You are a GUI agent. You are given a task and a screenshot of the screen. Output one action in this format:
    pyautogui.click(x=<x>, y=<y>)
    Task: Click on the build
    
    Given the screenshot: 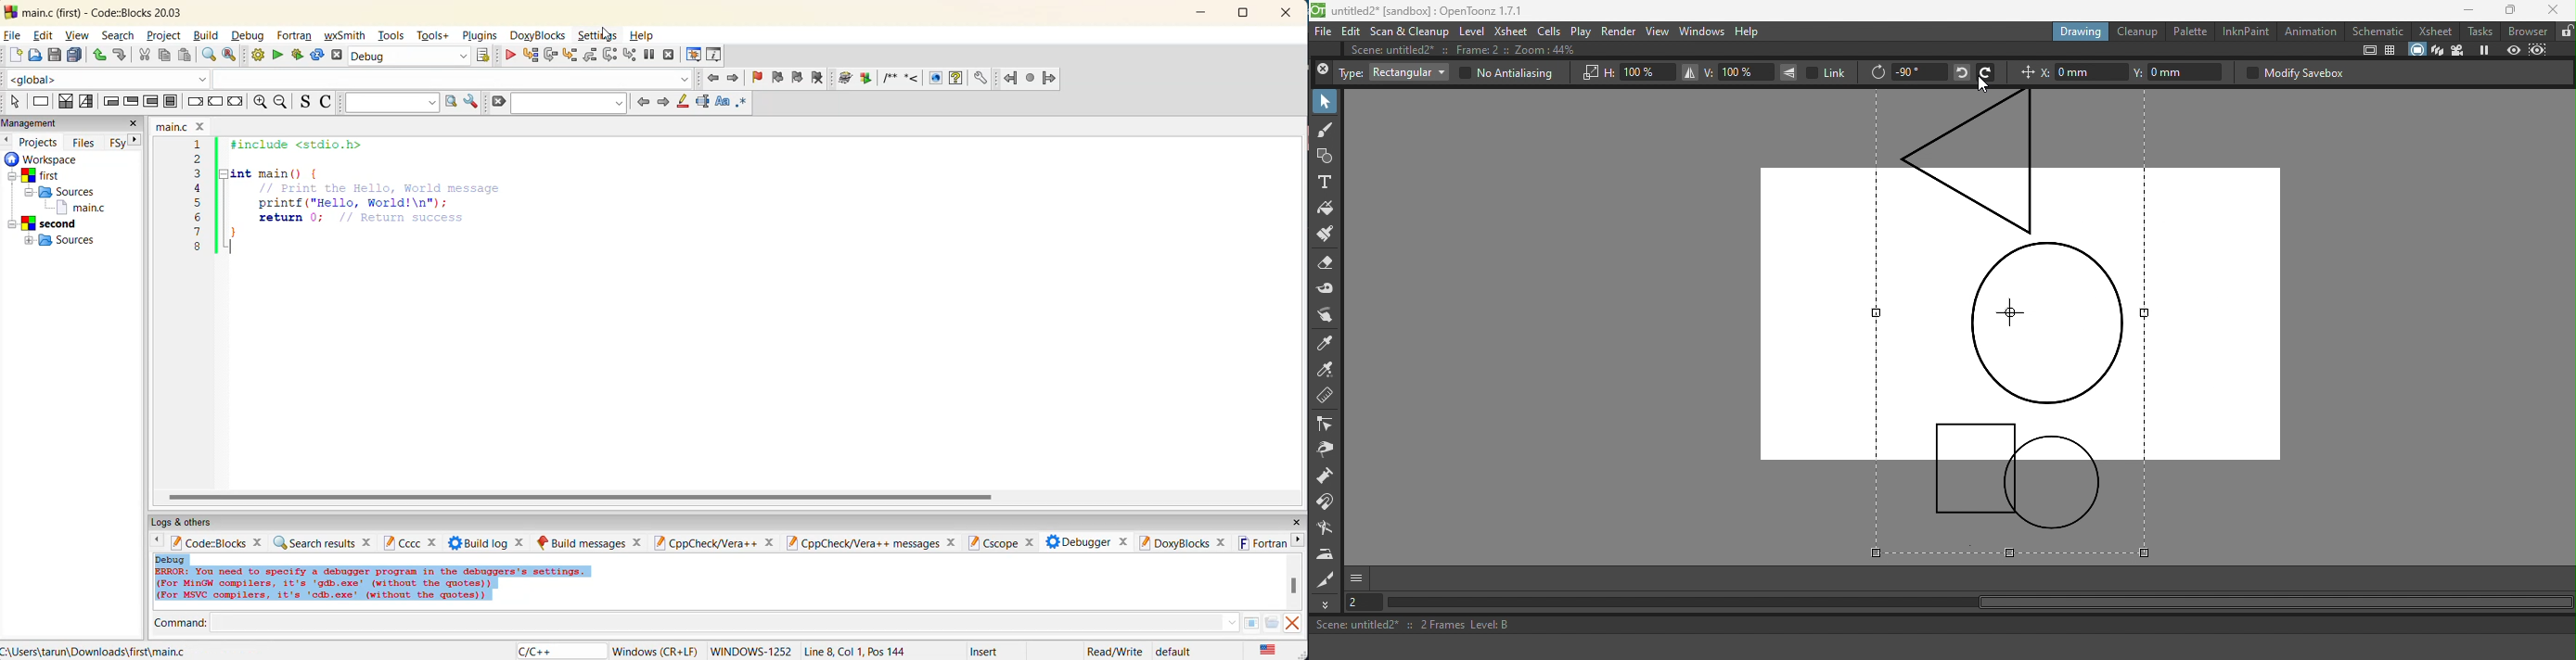 What is the action you would take?
    pyautogui.click(x=257, y=55)
    